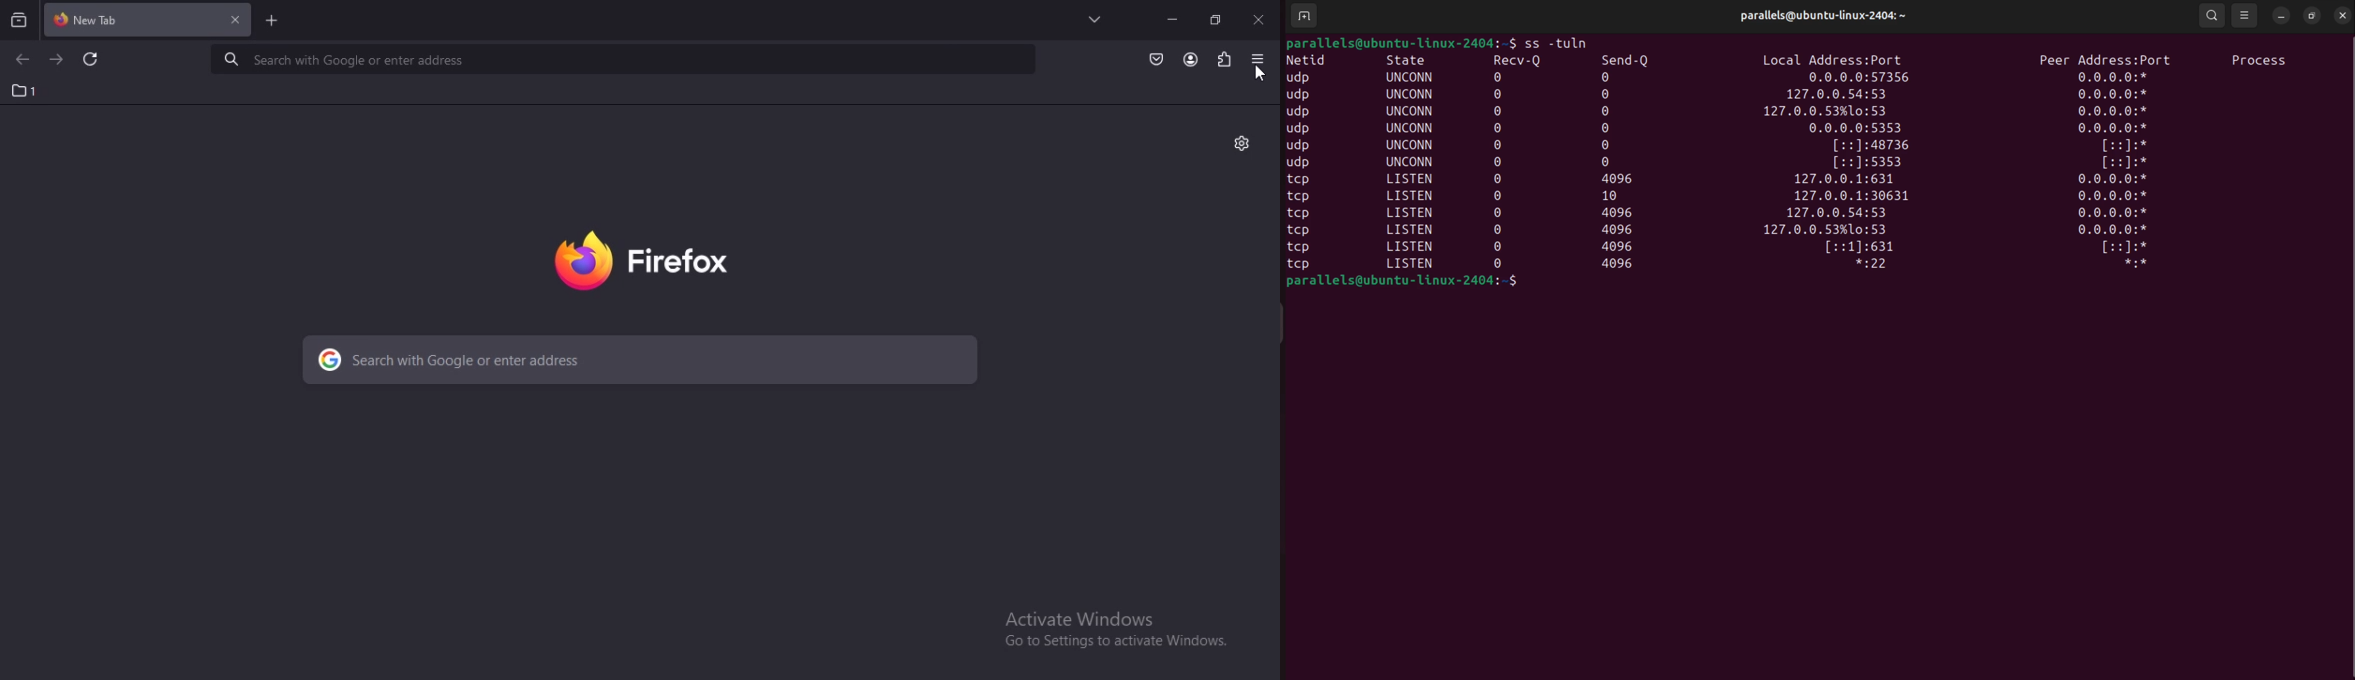  What do you see at coordinates (1840, 214) in the screenshot?
I see `127,.0.0.0` at bounding box center [1840, 214].